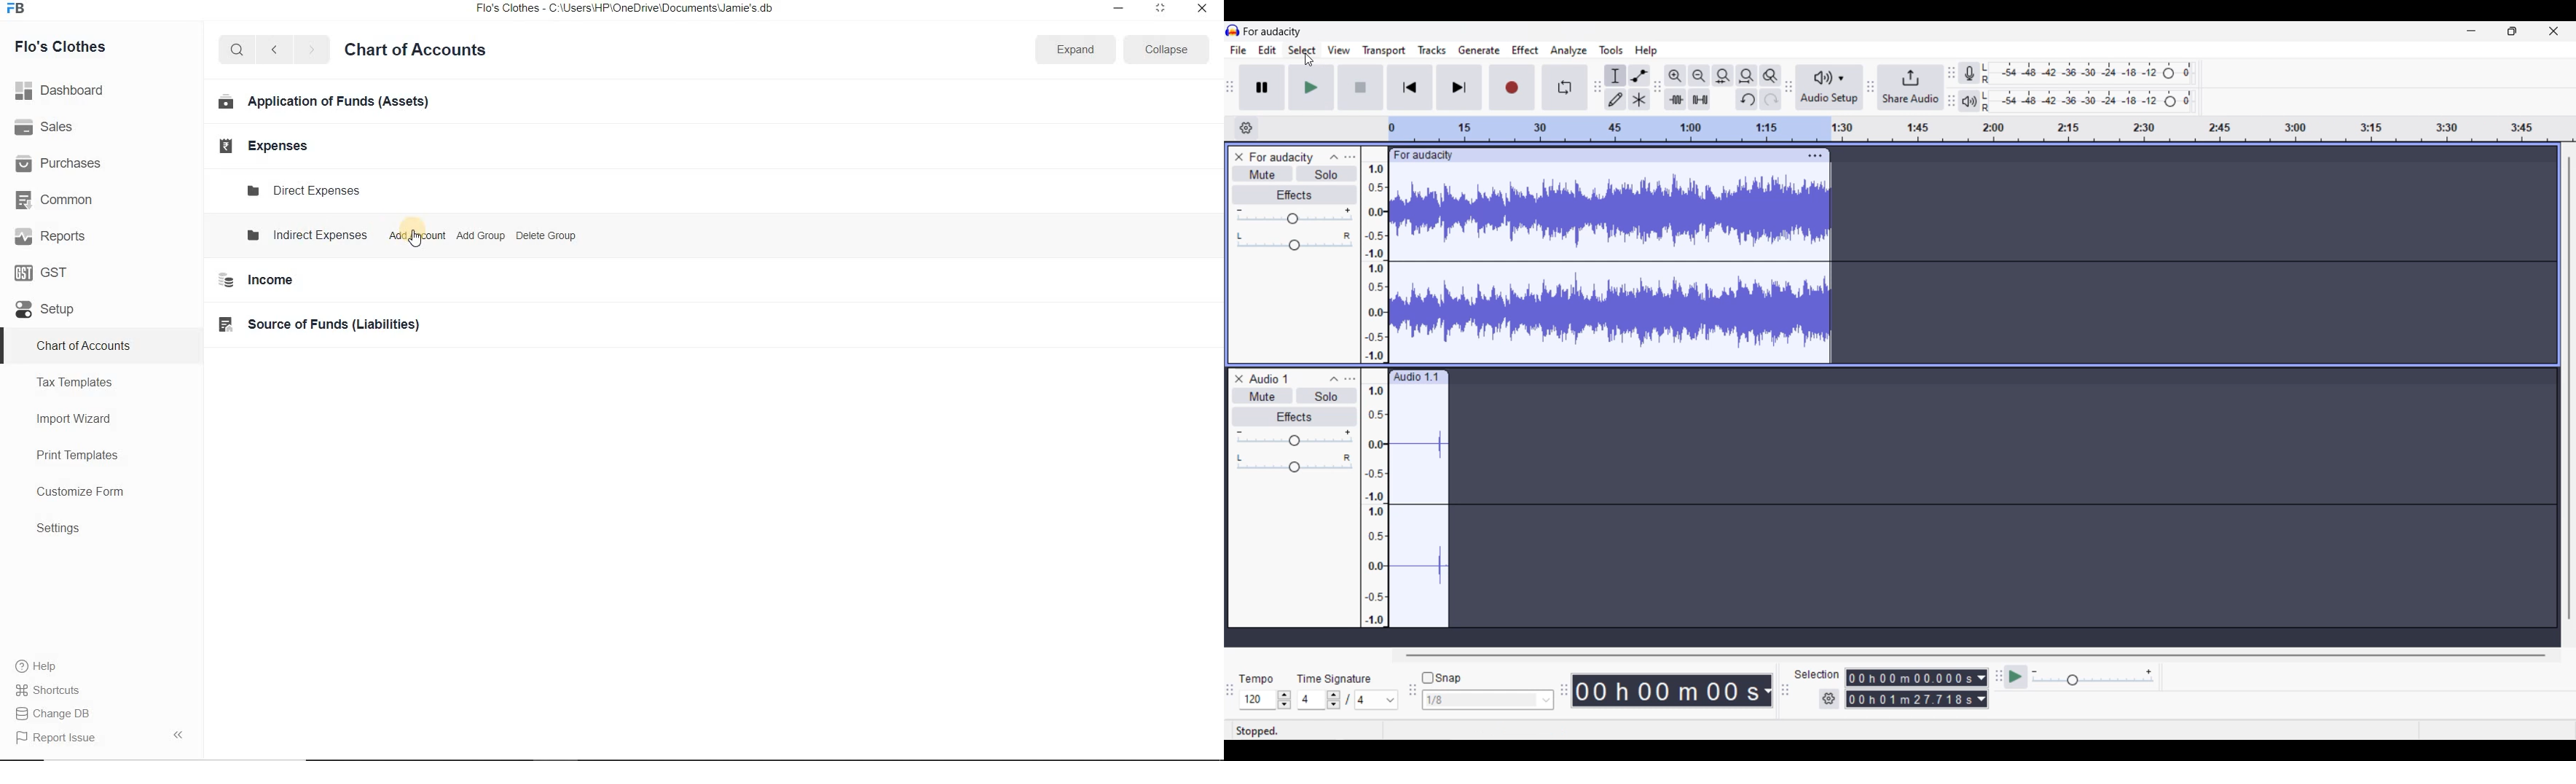  Describe the element at coordinates (1384, 50) in the screenshot. I see `Transport` at that location.